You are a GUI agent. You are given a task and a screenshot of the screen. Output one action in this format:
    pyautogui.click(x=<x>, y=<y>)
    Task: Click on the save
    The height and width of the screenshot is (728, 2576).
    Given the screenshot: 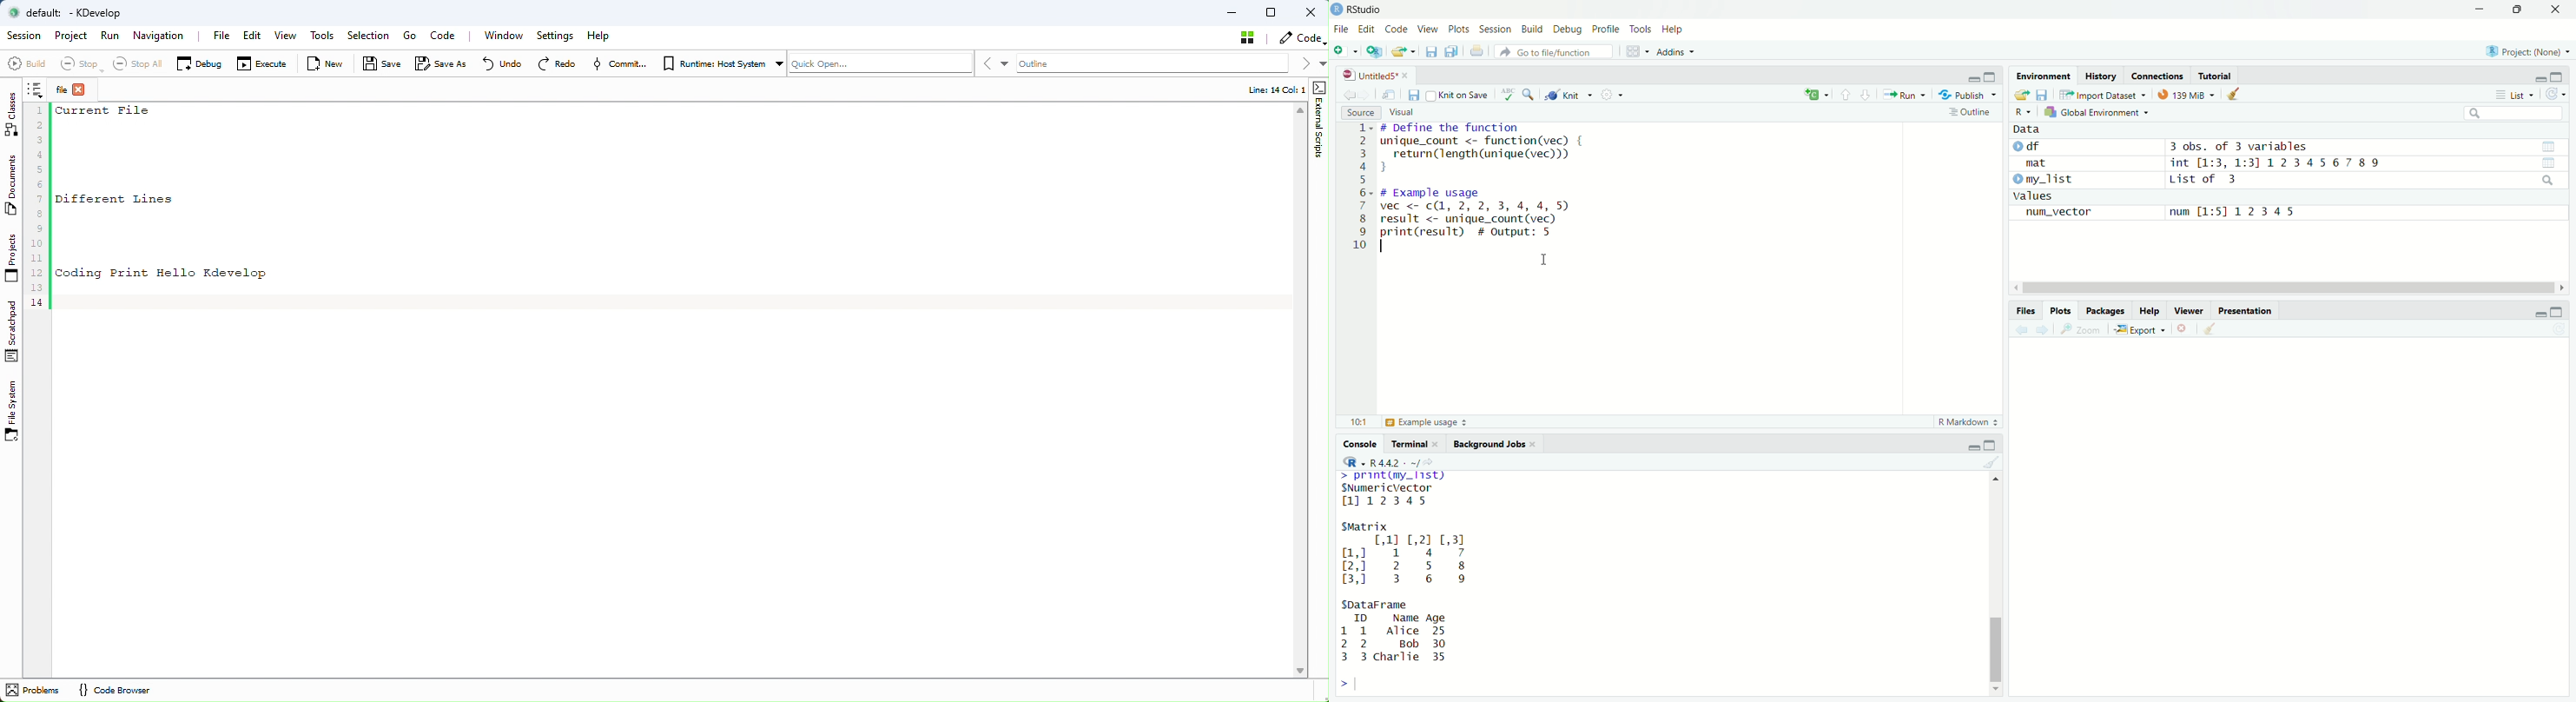 What is the action you would take?
    pyautogui.click(x=1432, y=51)
    